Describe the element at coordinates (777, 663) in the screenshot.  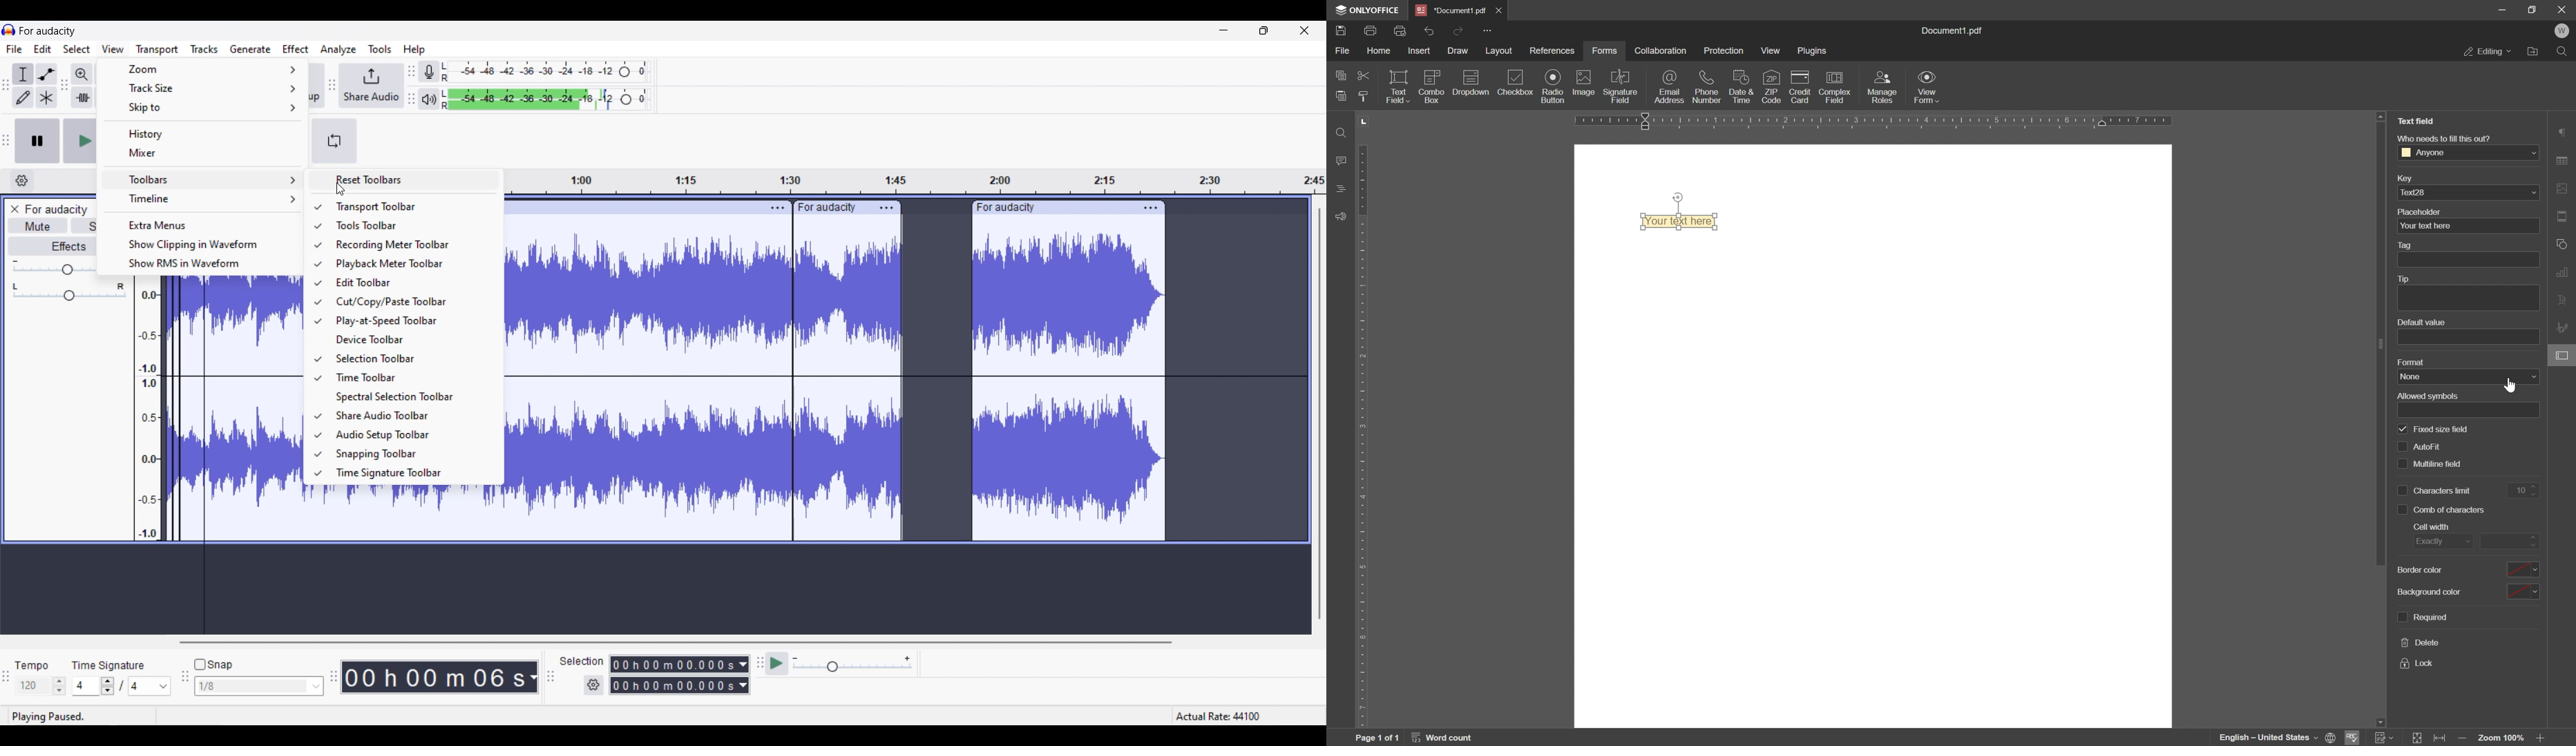
I see `Play at speed/Play at speed once` at that location.